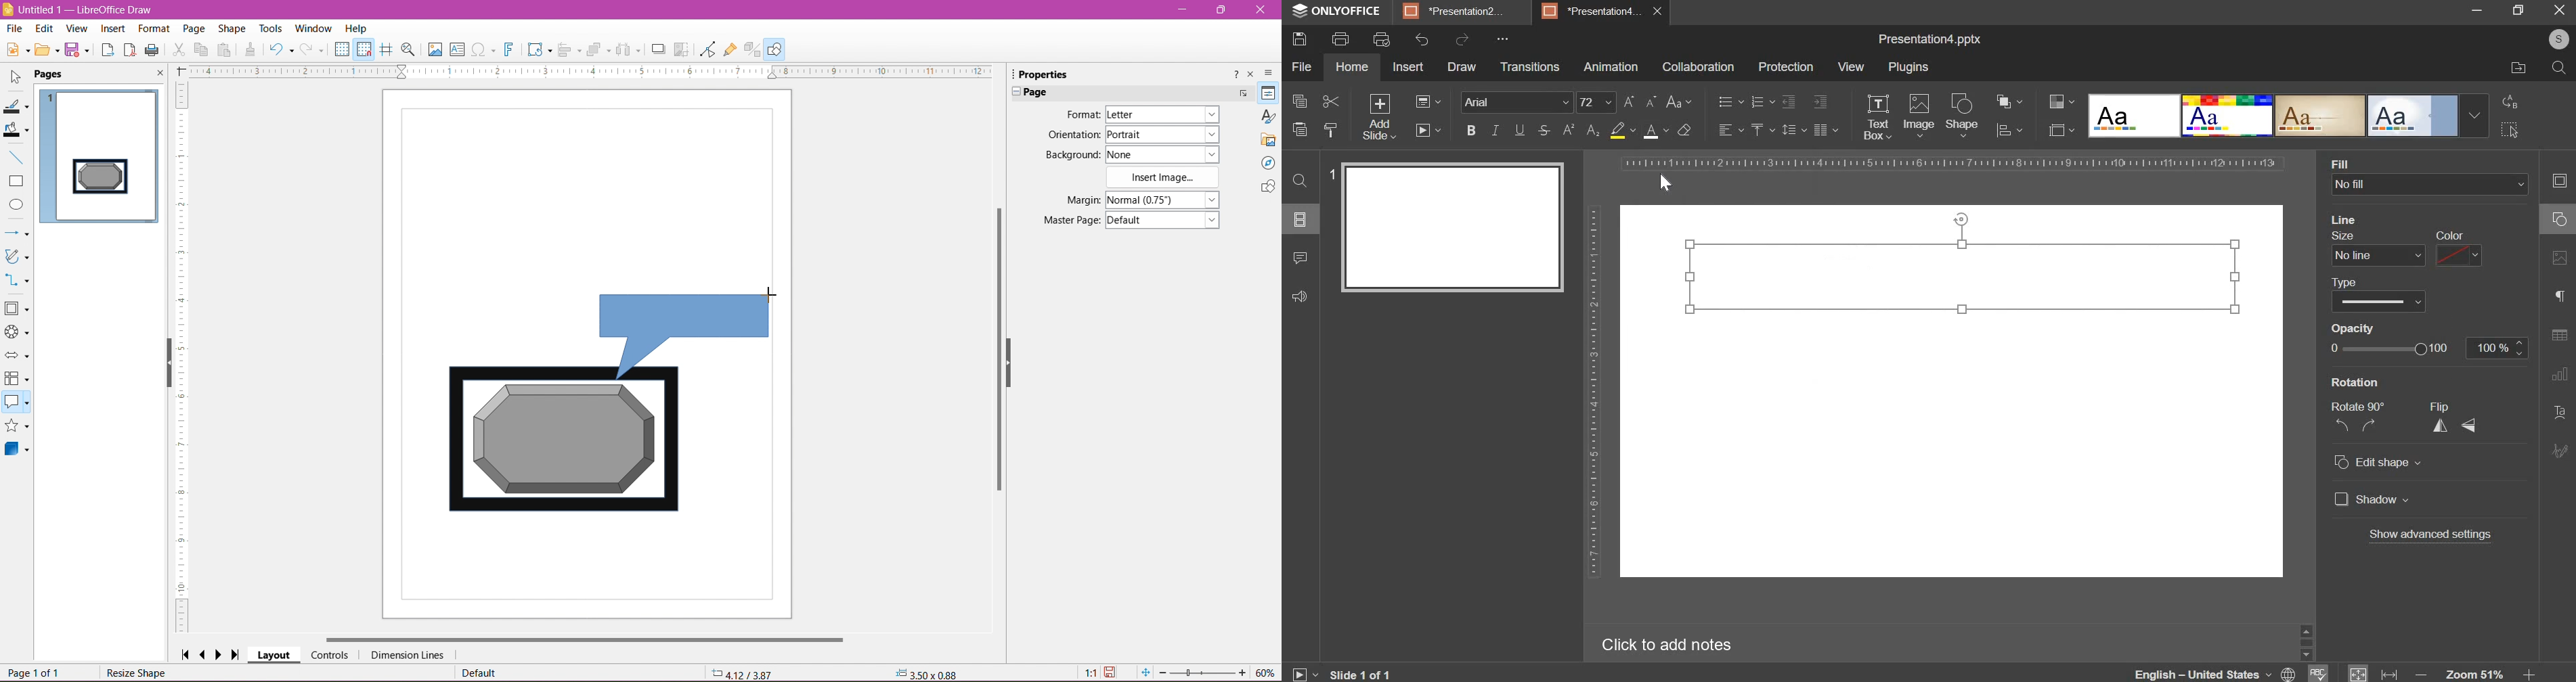 The image size is (2576, 700). I want to click on Elipse, so click(16, 205).